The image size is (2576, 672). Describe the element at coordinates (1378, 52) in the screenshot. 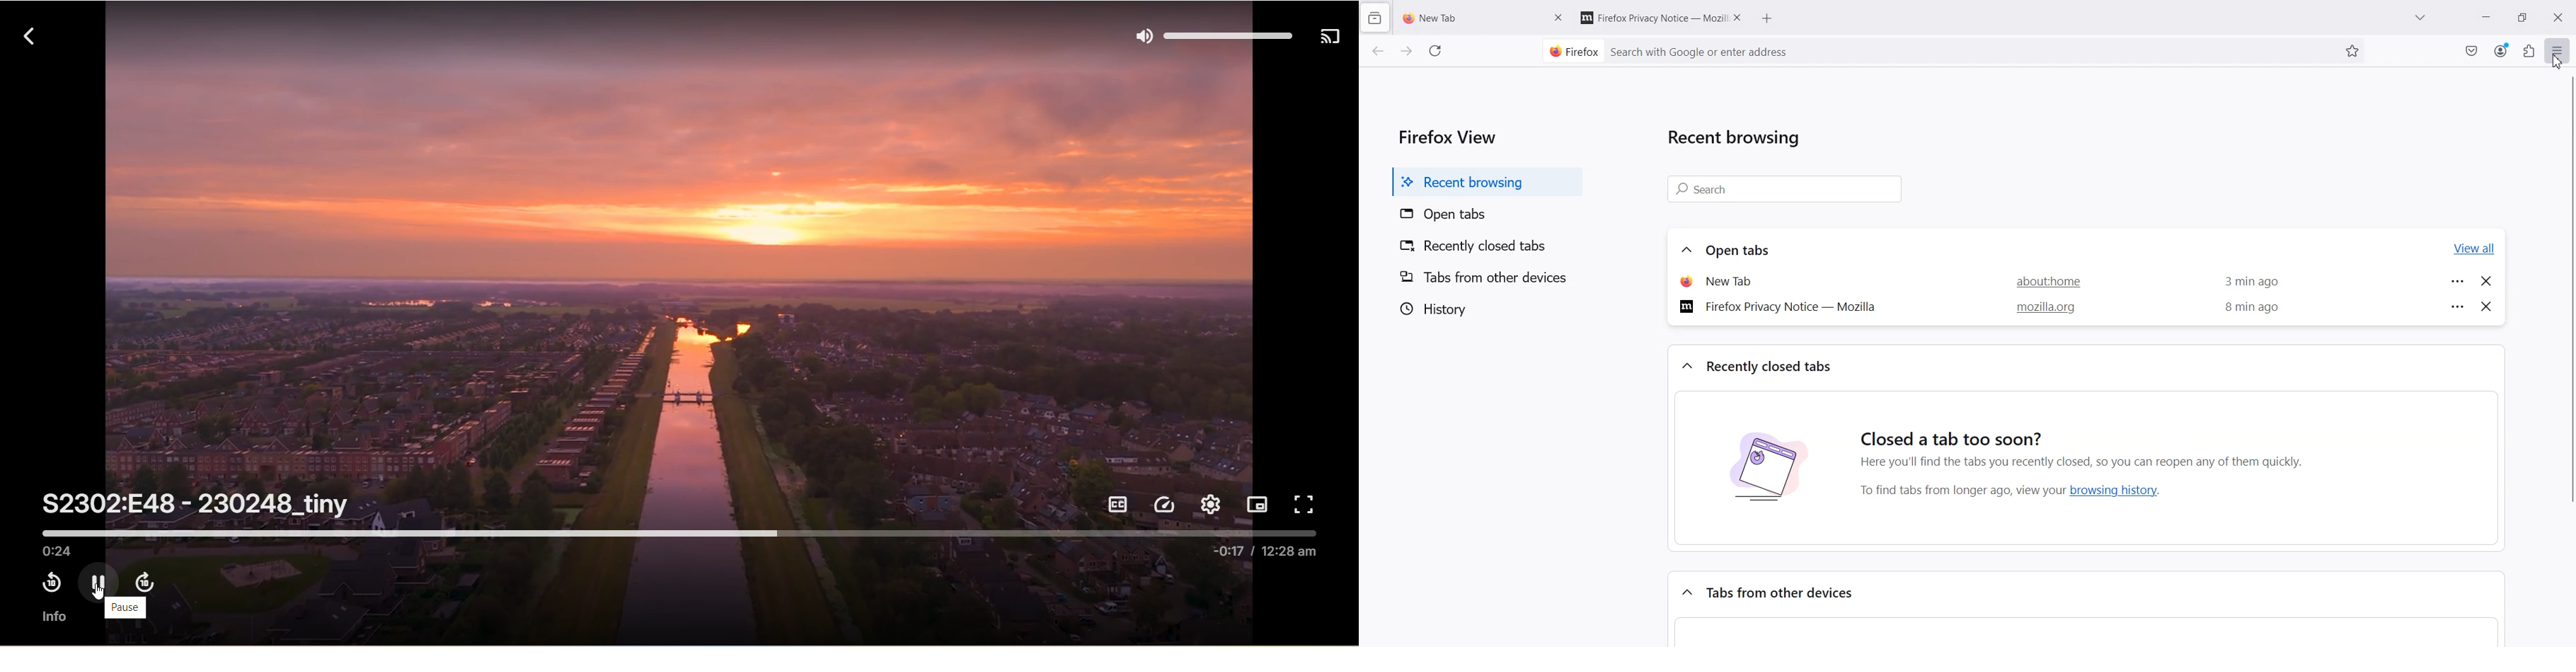

I see `Back` at that location.